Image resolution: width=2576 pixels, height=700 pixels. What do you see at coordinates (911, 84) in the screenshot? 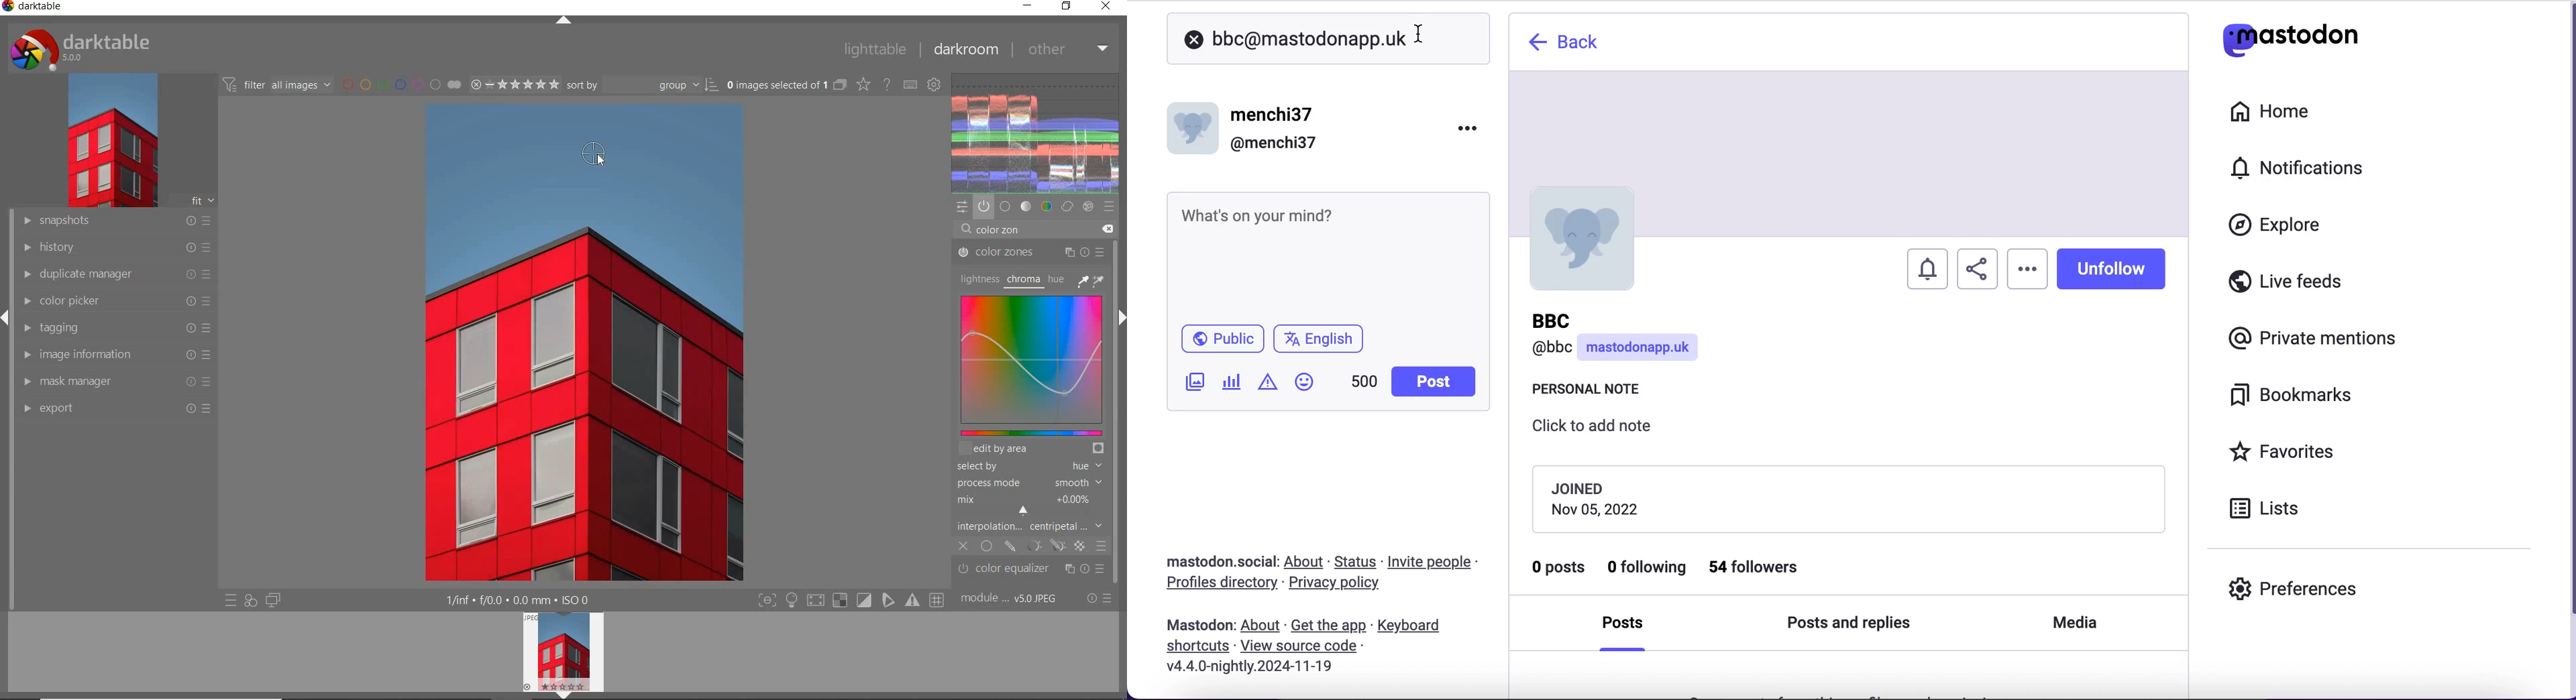
I see `define keyboard shortcuts` at bounding box center [911, 84].